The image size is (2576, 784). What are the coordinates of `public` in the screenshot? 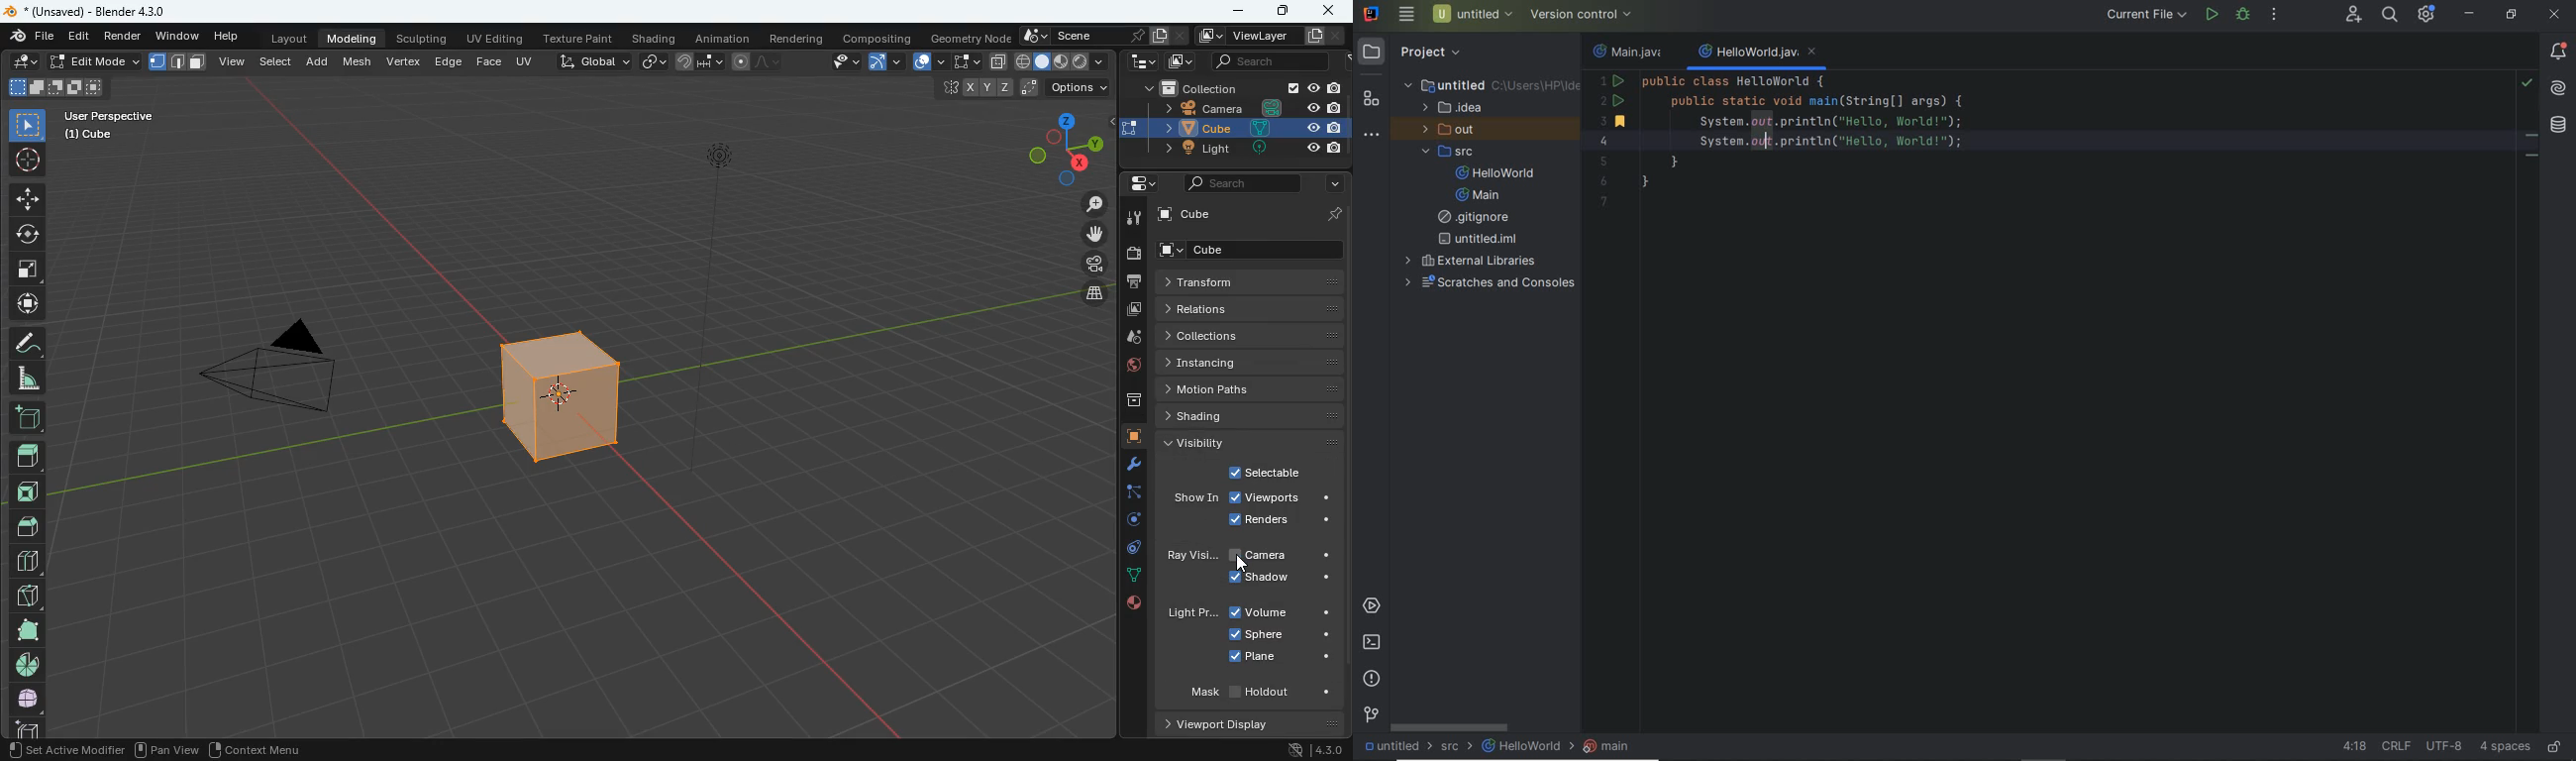 It's located at (1132, 602).